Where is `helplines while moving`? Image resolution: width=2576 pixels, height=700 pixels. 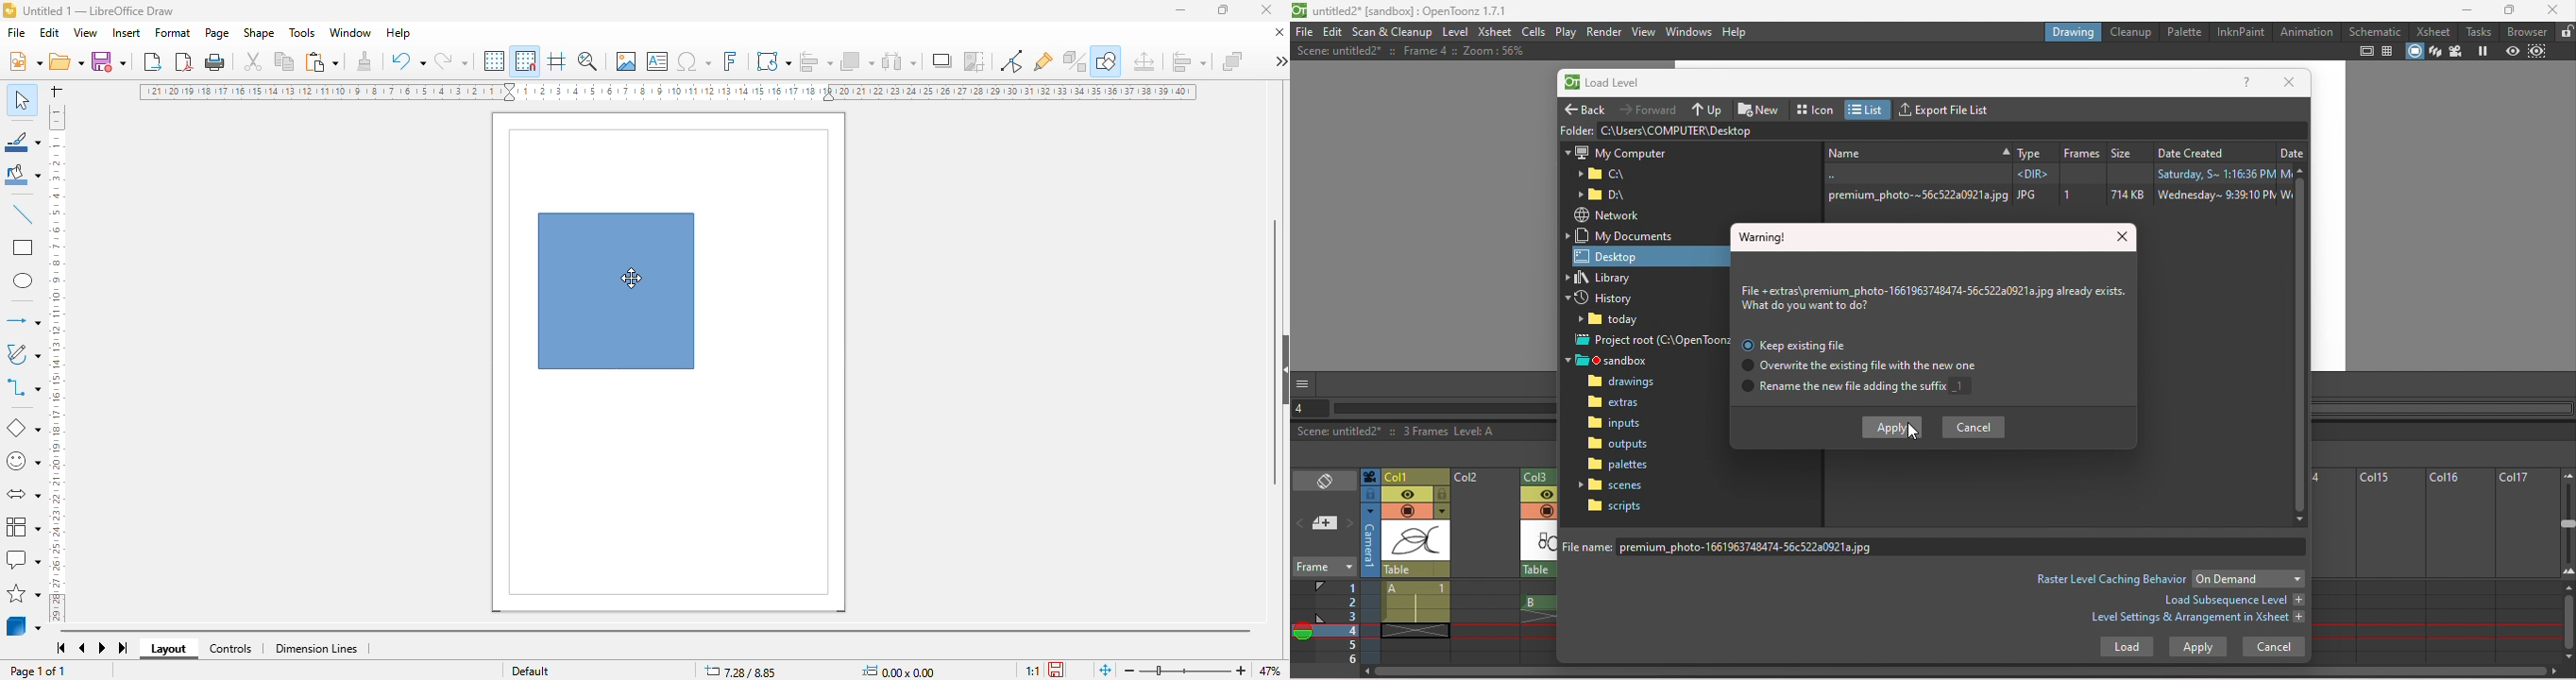
helplines while moving is located at coordinates (556, 60).